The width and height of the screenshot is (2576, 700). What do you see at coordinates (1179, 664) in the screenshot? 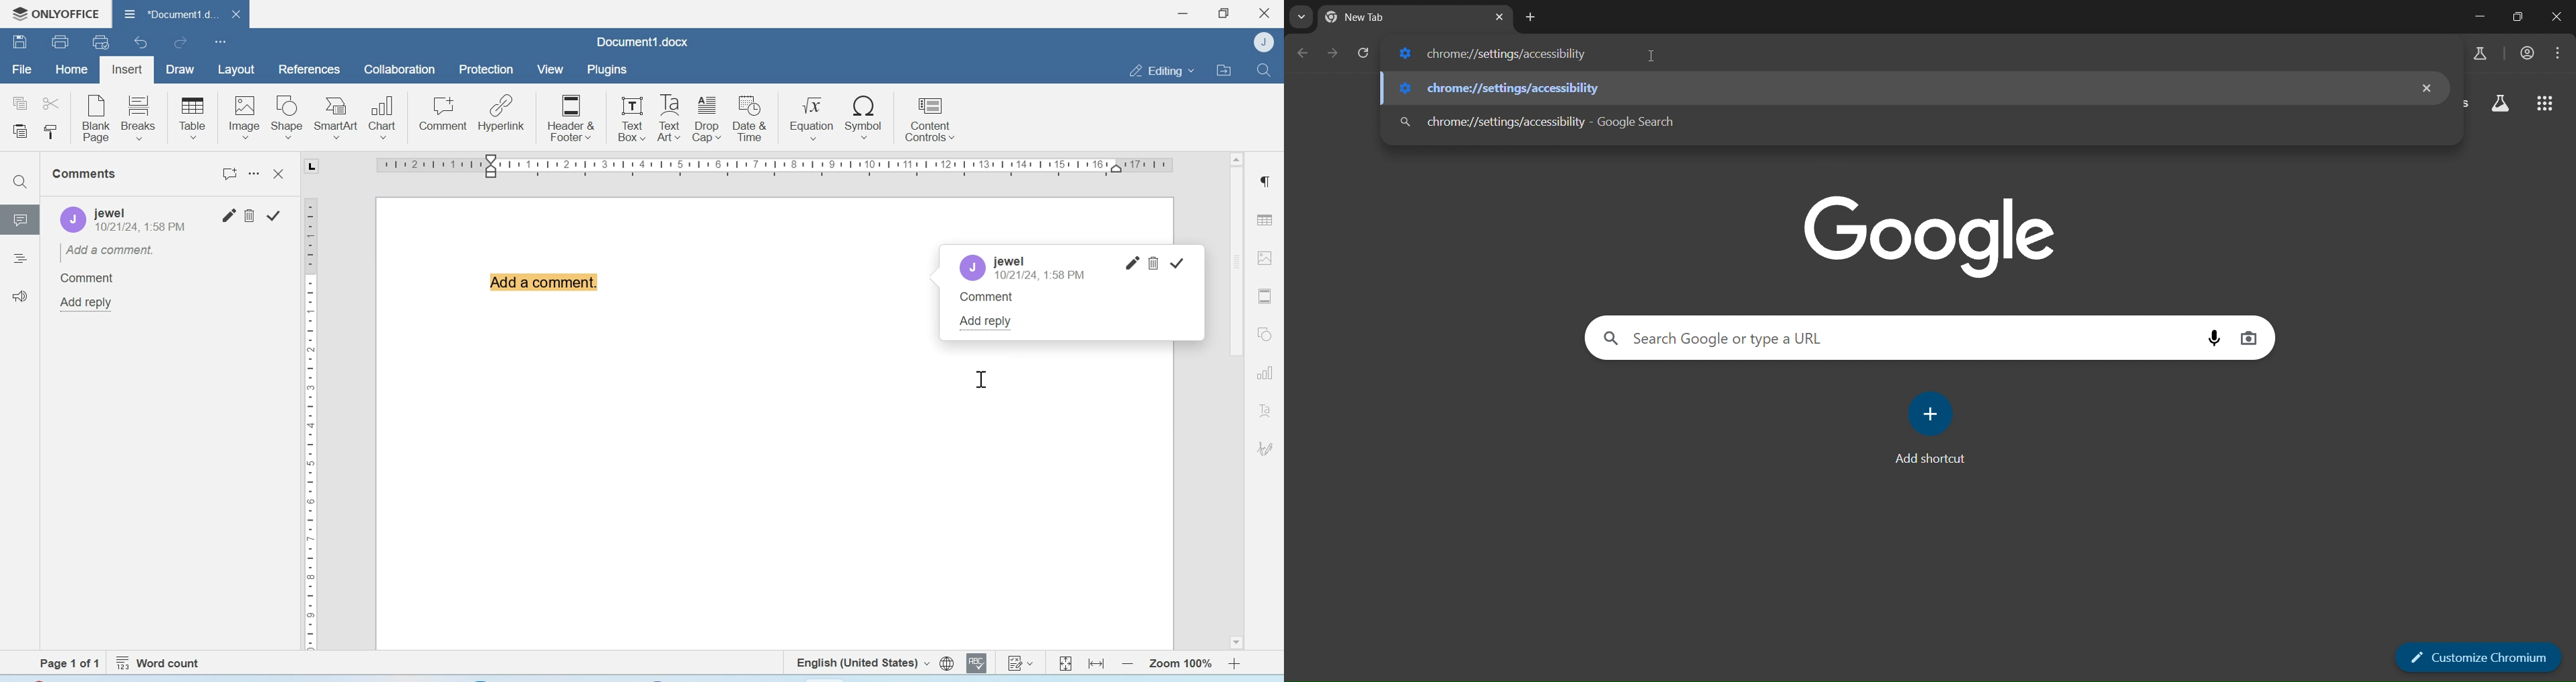
I see `Zoom` at bounding box center [1179, 664].